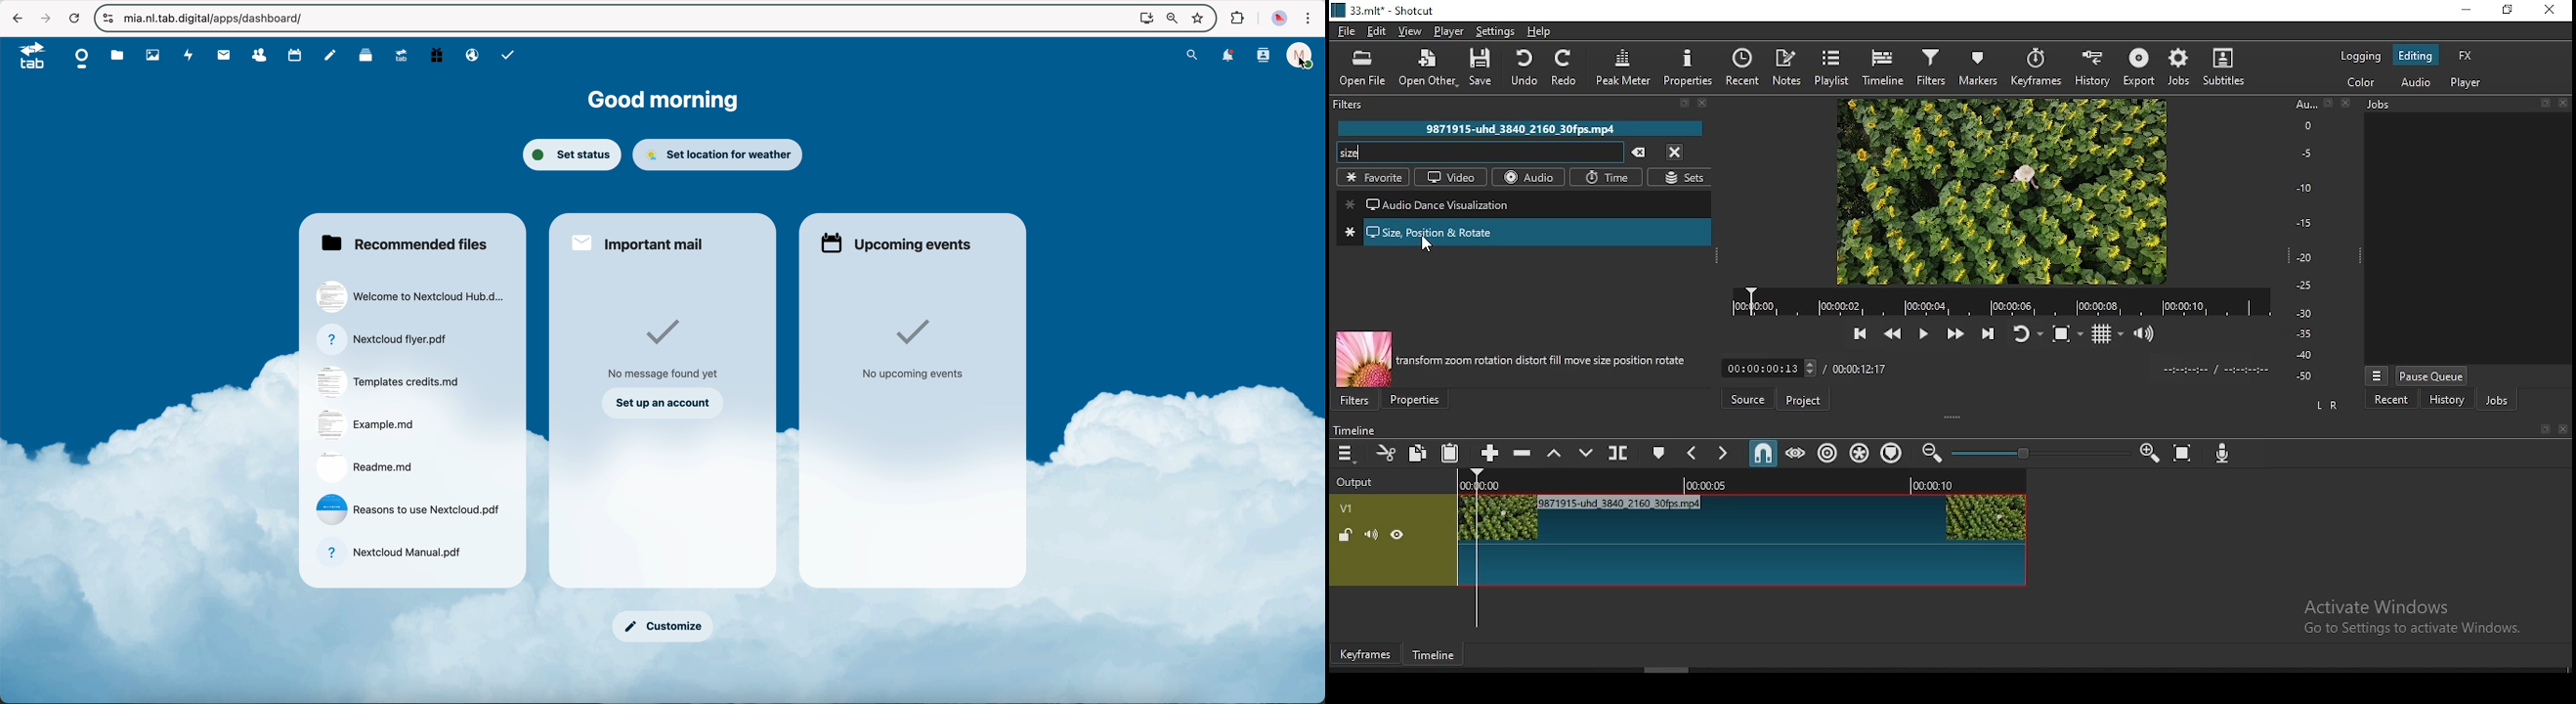  Describe the element at coordinates (27, 57) in the screenshot. I see `tab logo` at that location.